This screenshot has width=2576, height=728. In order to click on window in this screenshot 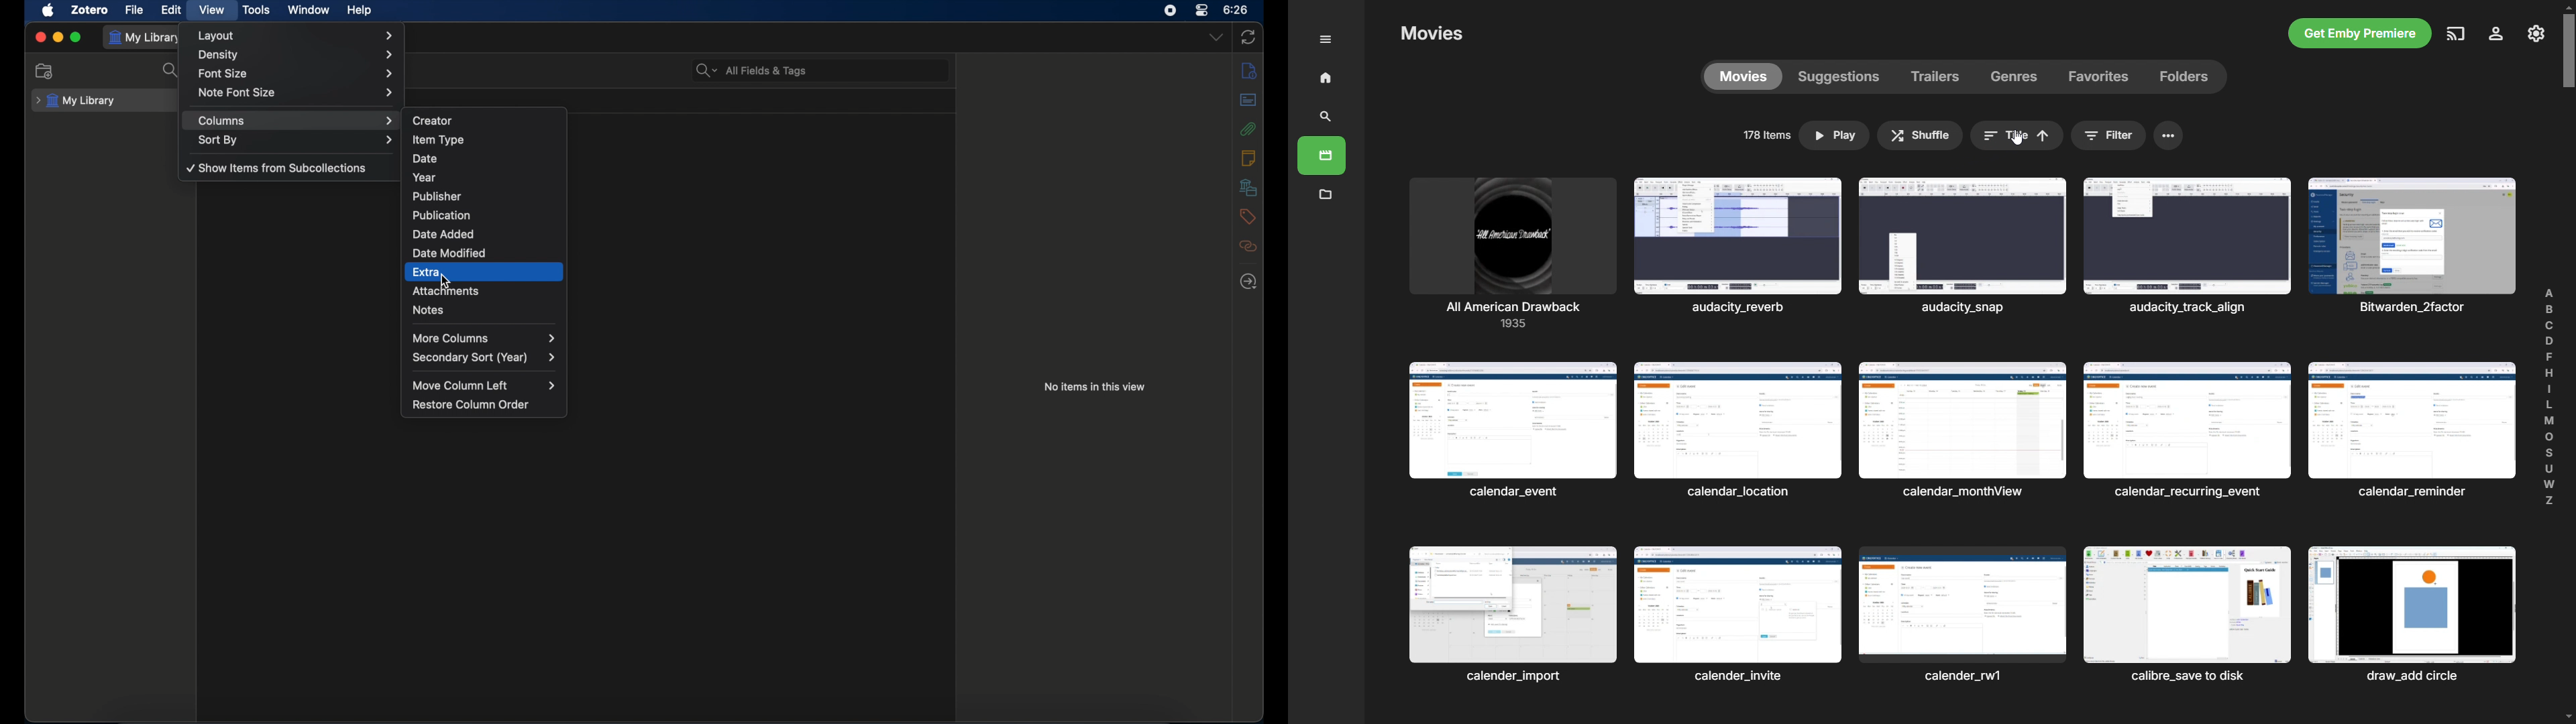, I will do `click(309, 9)`.